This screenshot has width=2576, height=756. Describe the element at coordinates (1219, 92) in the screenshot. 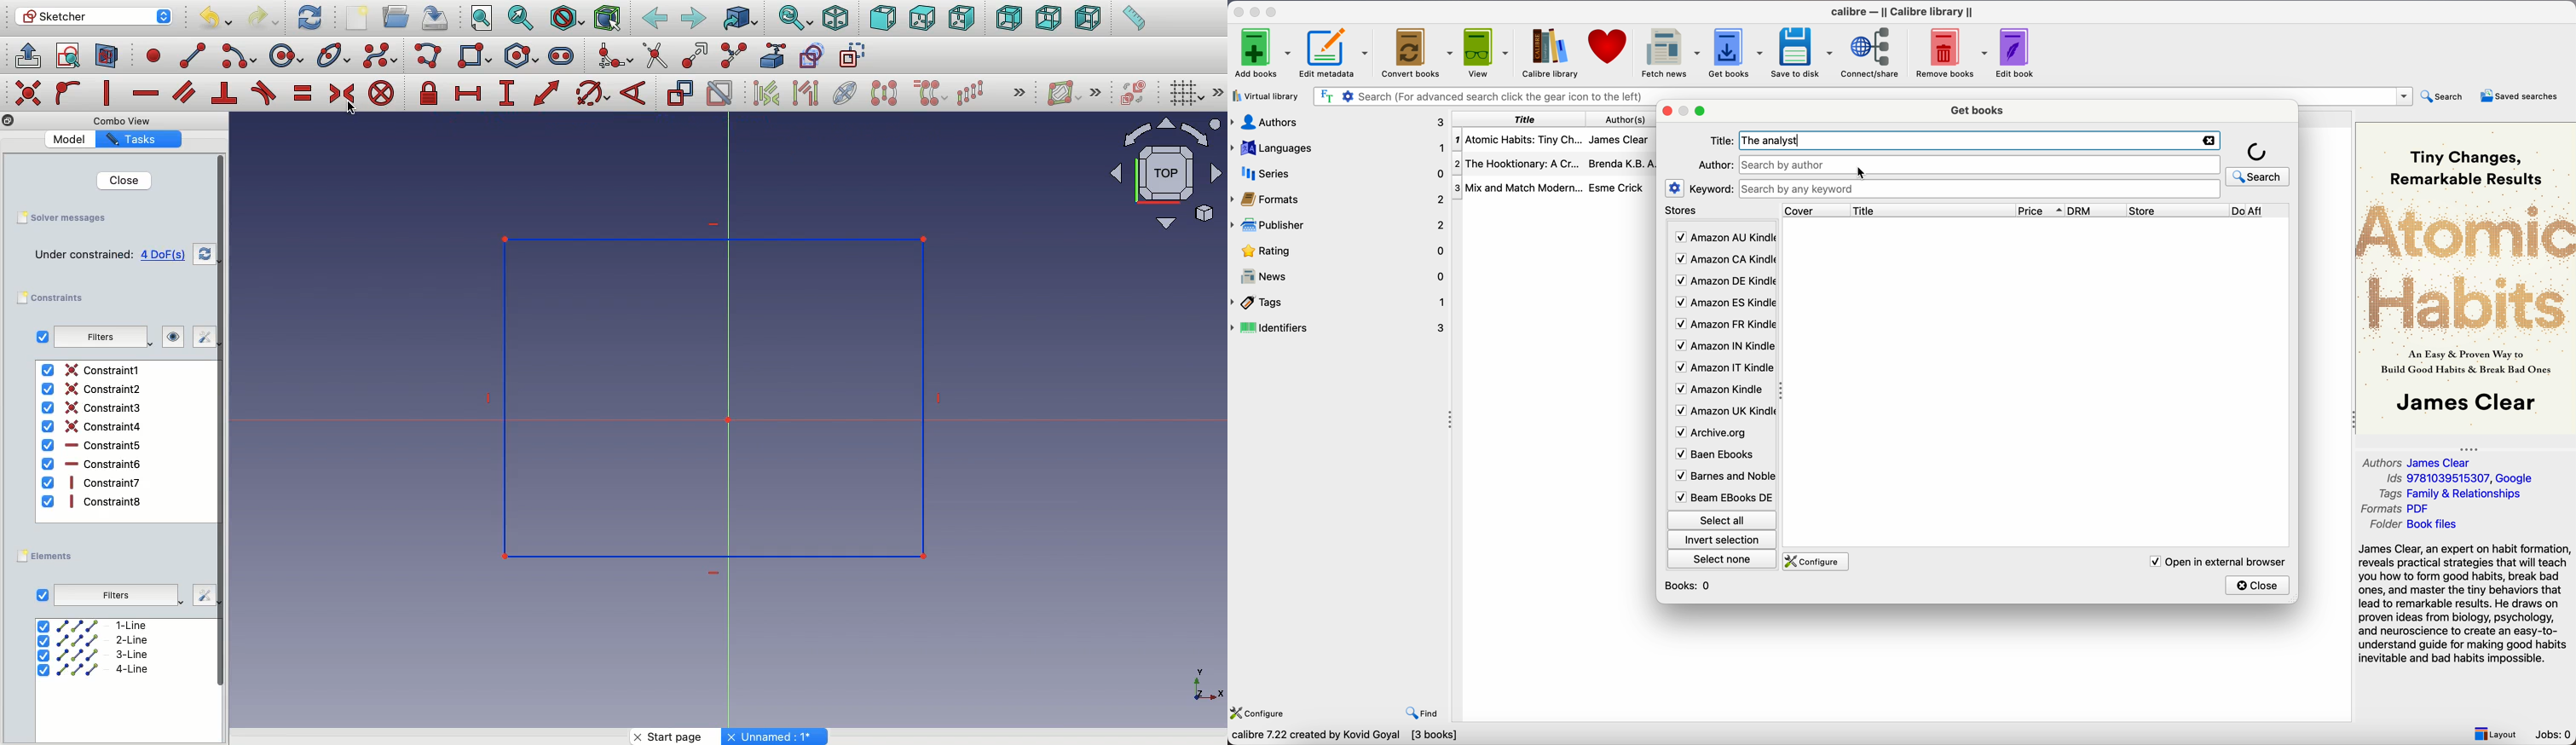

I see `Expand` at that location.